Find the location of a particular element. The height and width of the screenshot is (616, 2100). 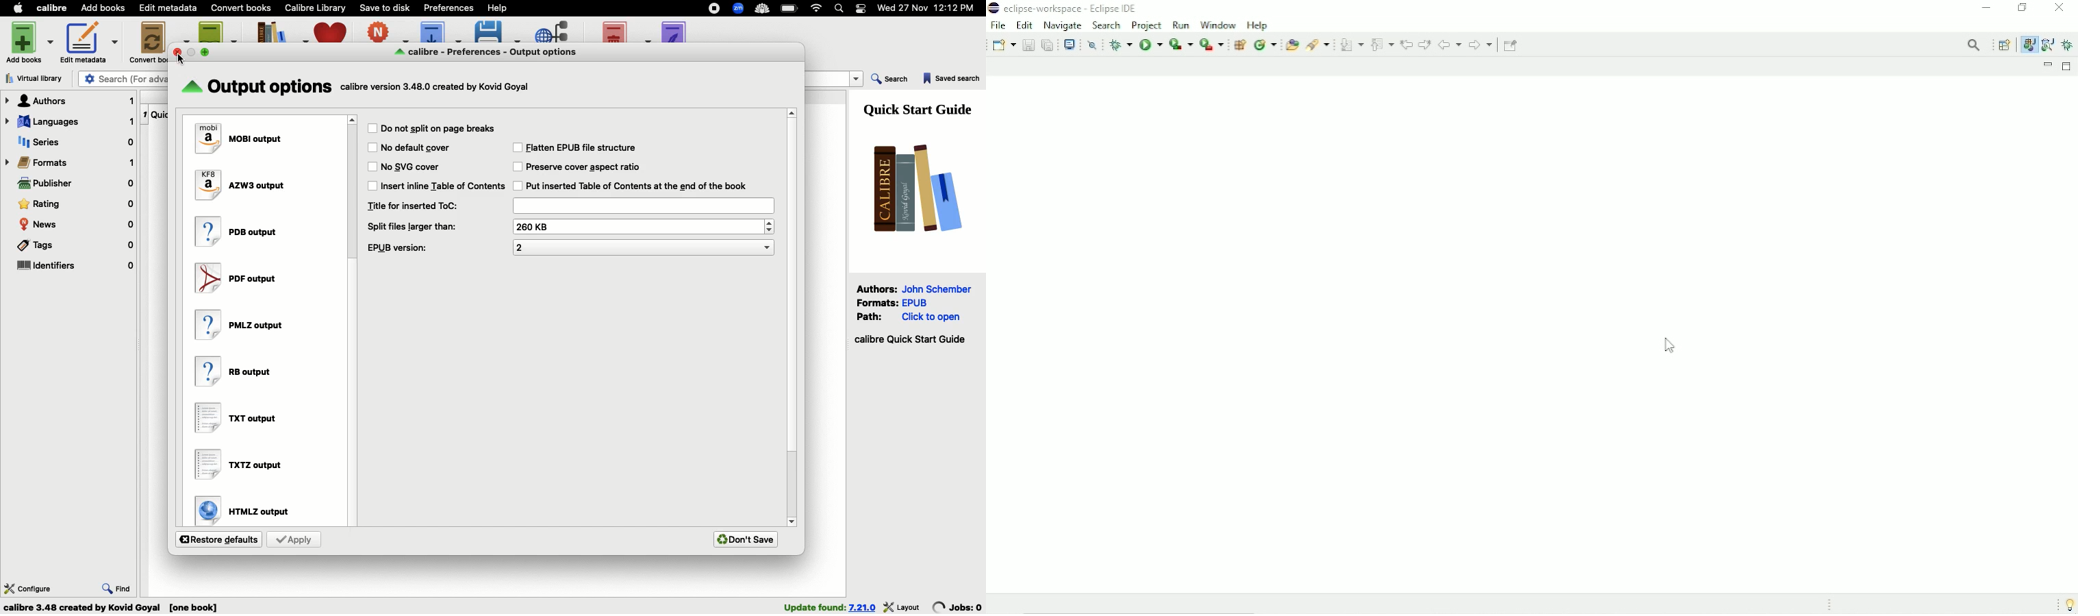

Split files is located at coordinates (641, 226).